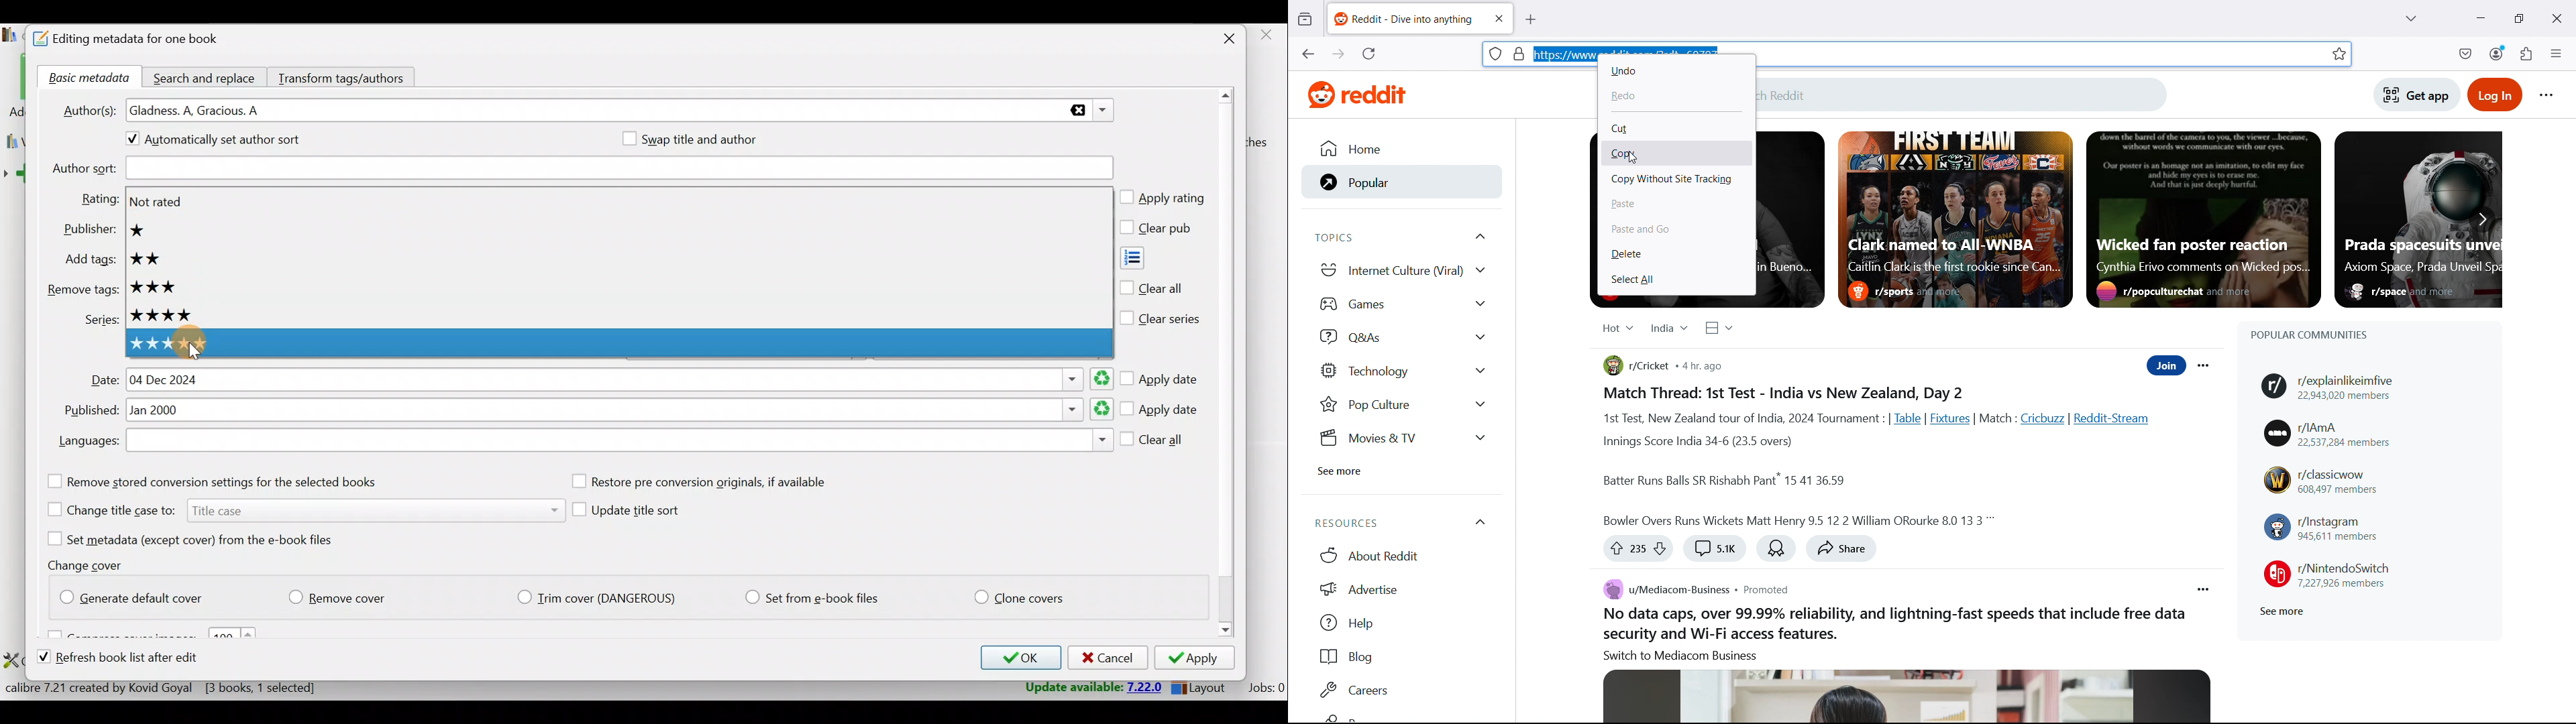 The height and width of the screenshot is (728, 2576). What do you see at coordinates (2322, 481) in the screenshot?
I see `r/classicwow` at bounding box center [2322, 481].